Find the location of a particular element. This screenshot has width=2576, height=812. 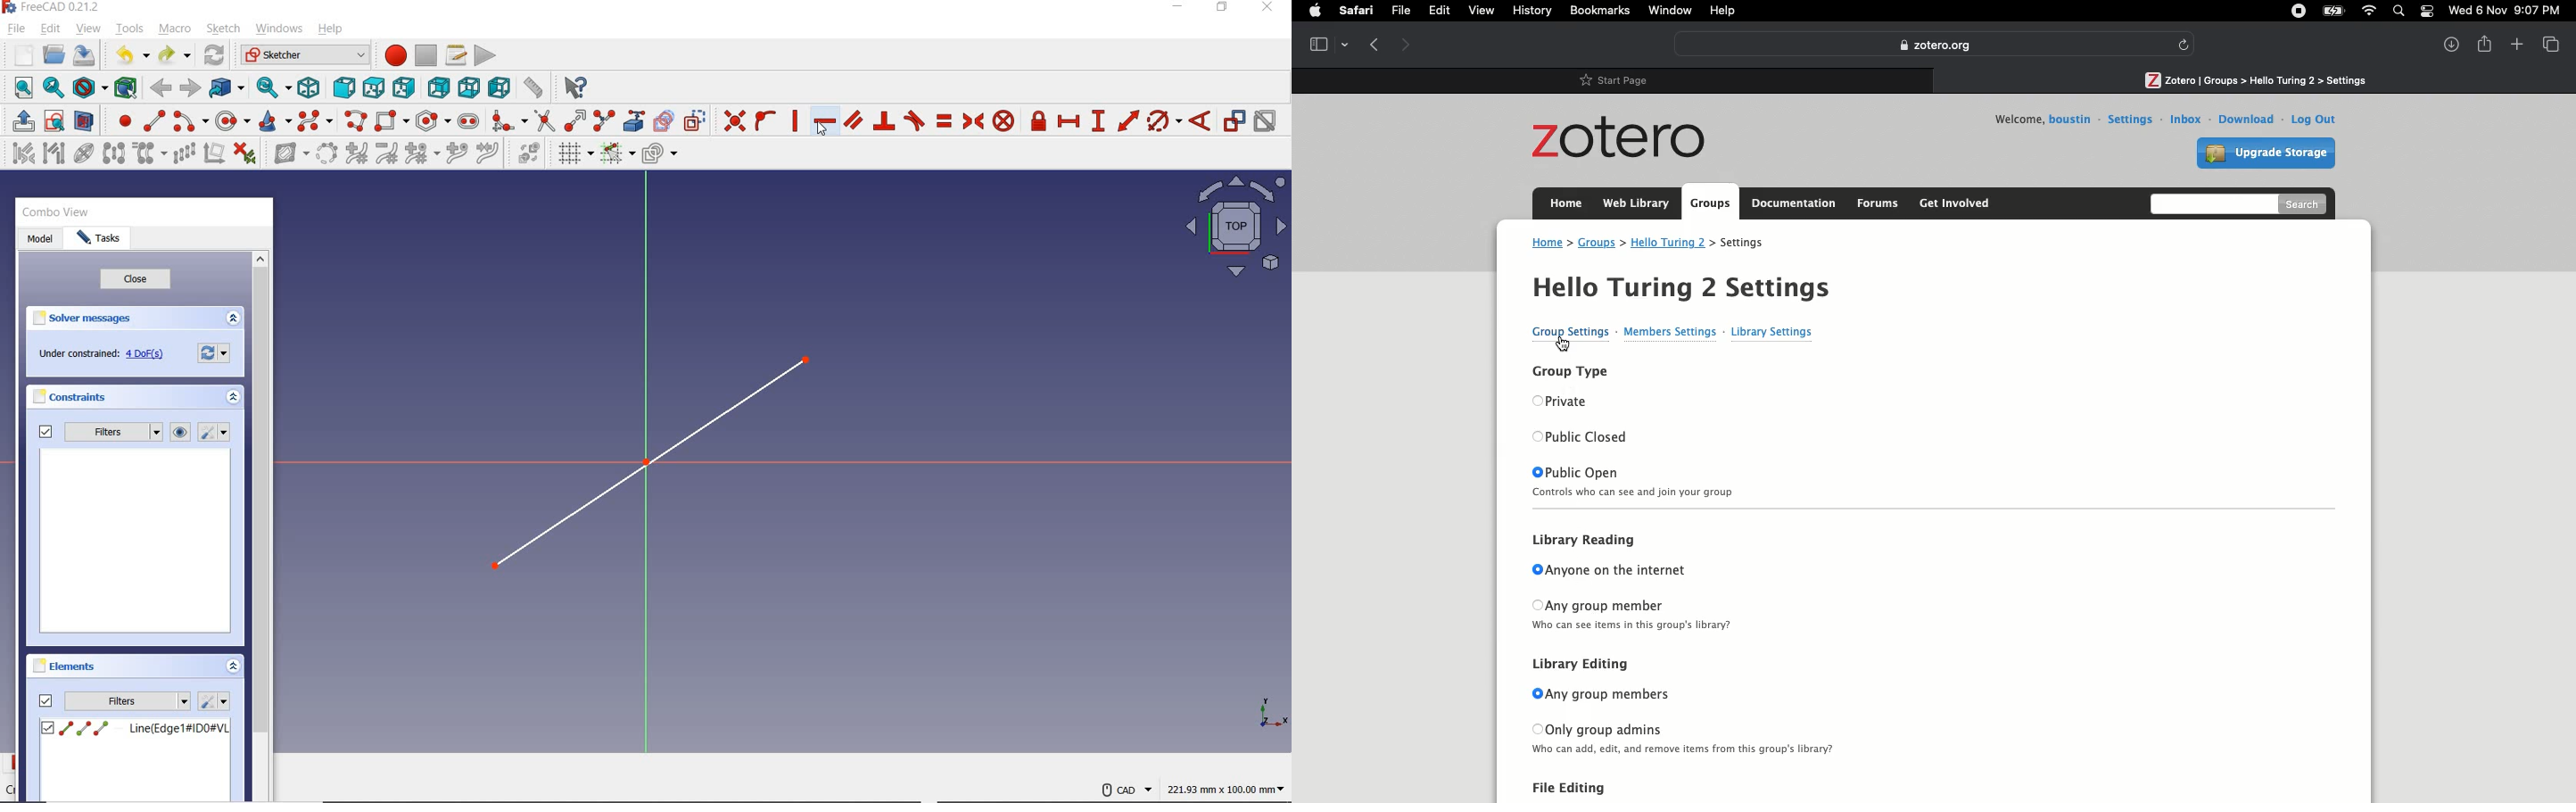

GO TO LINKED OBJECT is located at coordinates (228, 89).